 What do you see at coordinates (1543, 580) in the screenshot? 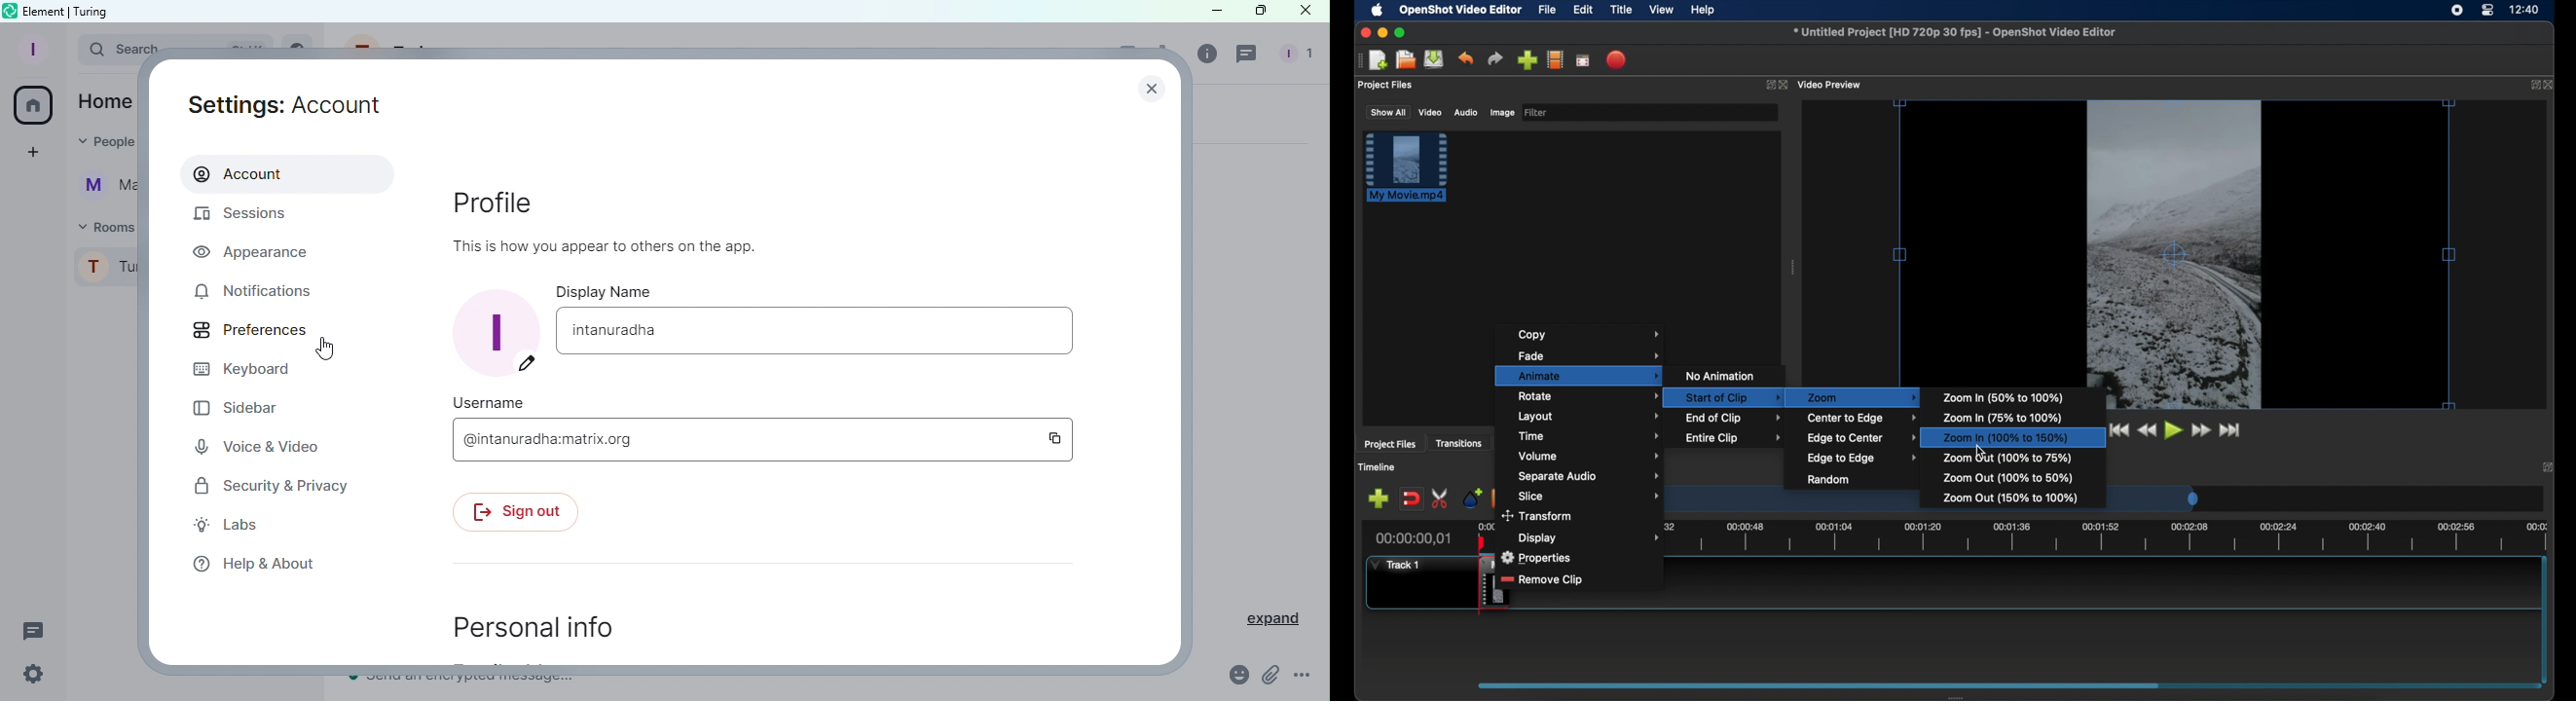
I see `remove clip` at bounding box center [1543, 580].